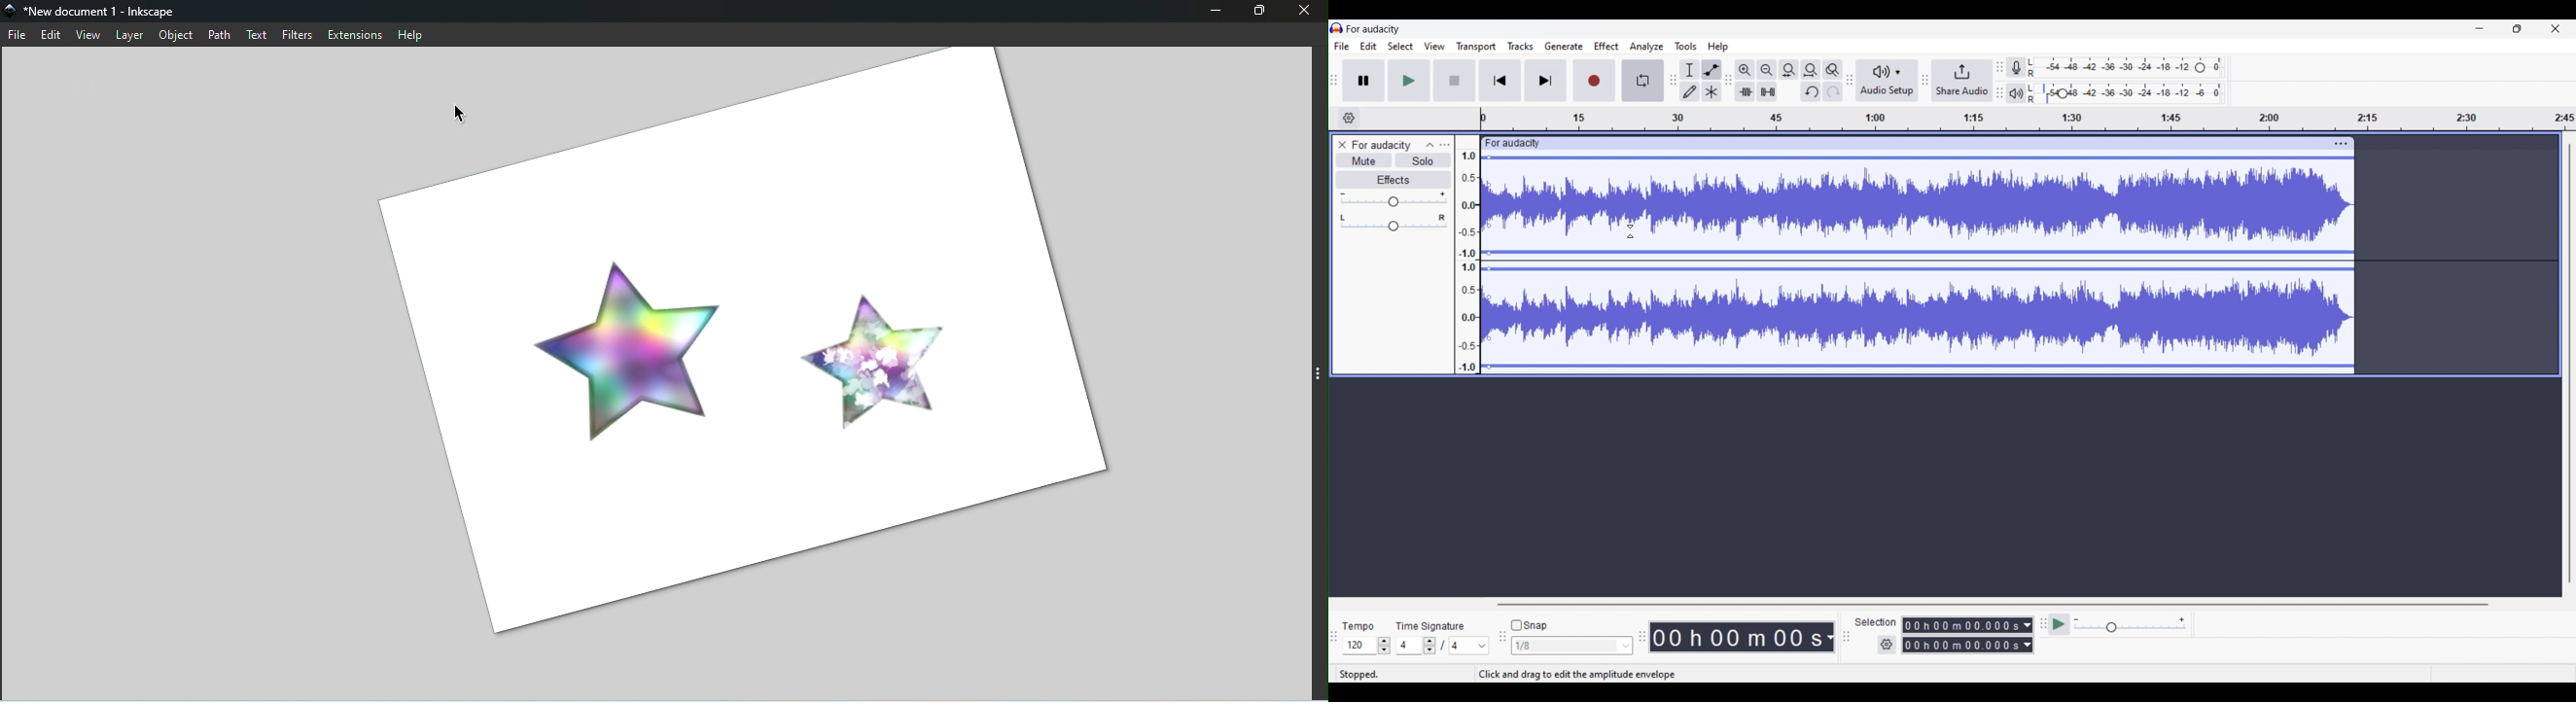  I want to click on Snap options, so click(1572, 646).